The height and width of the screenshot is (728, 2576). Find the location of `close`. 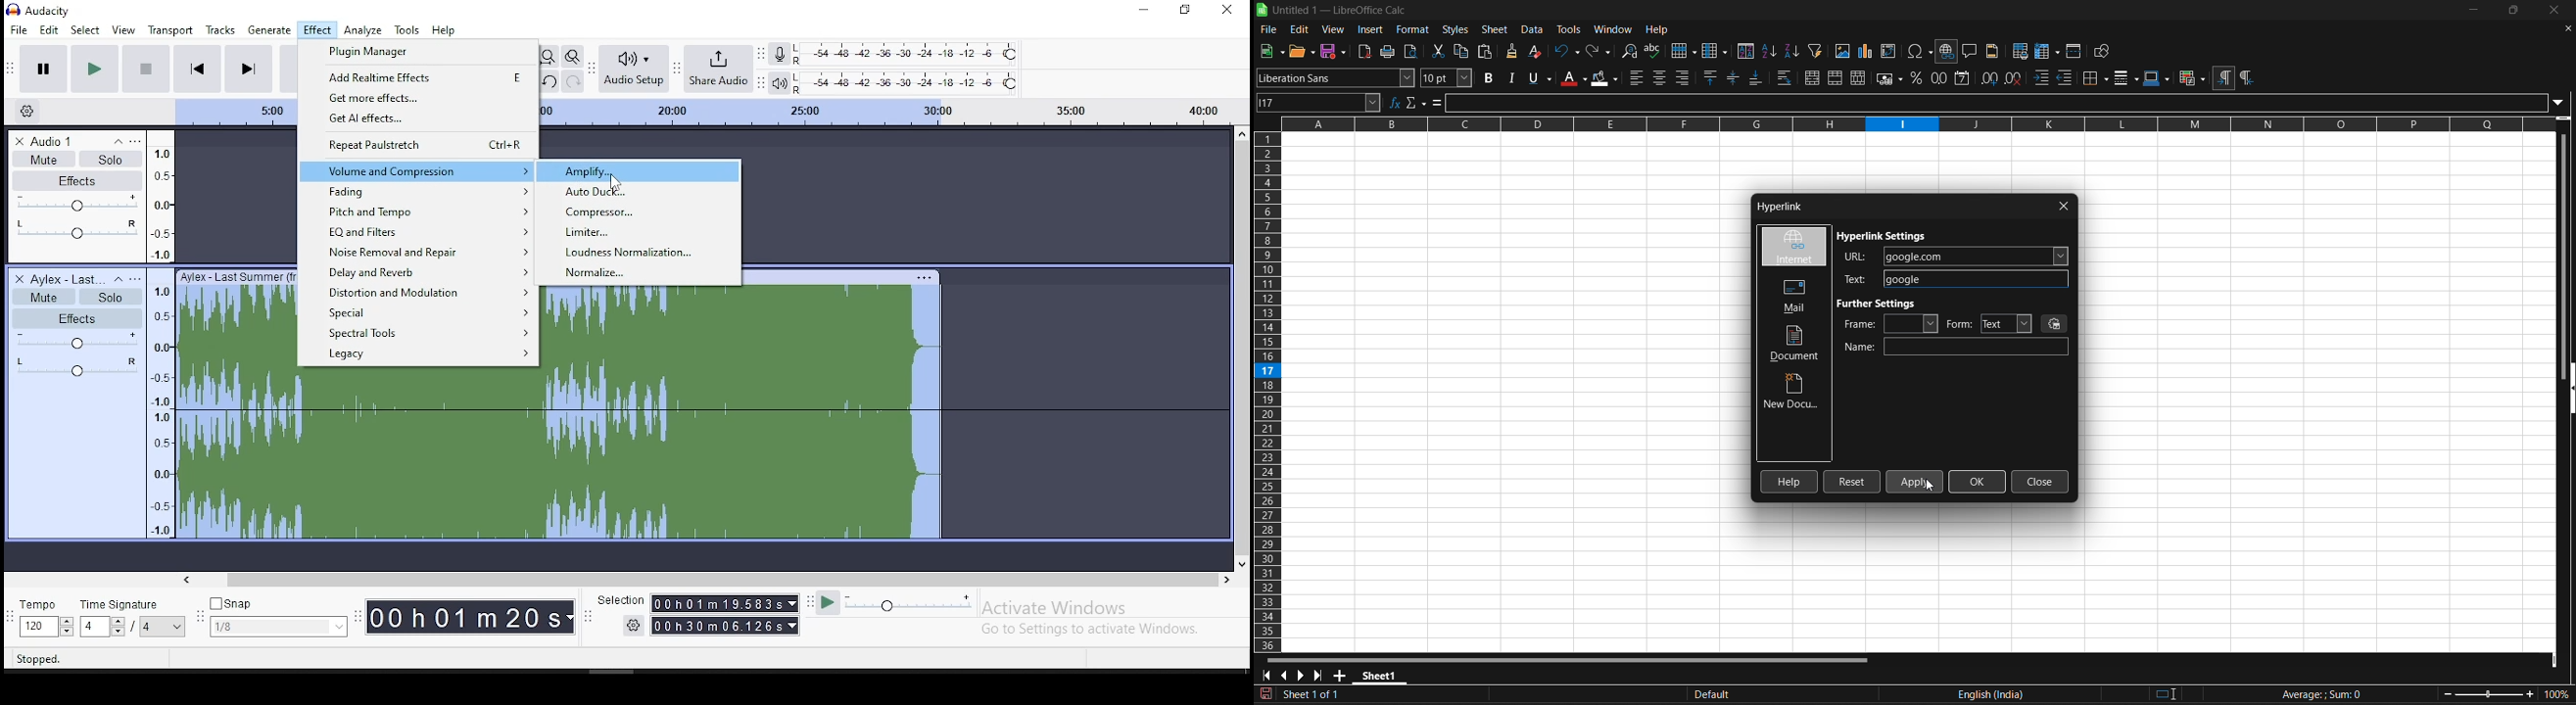

close is located at coordinates (2040, 482).